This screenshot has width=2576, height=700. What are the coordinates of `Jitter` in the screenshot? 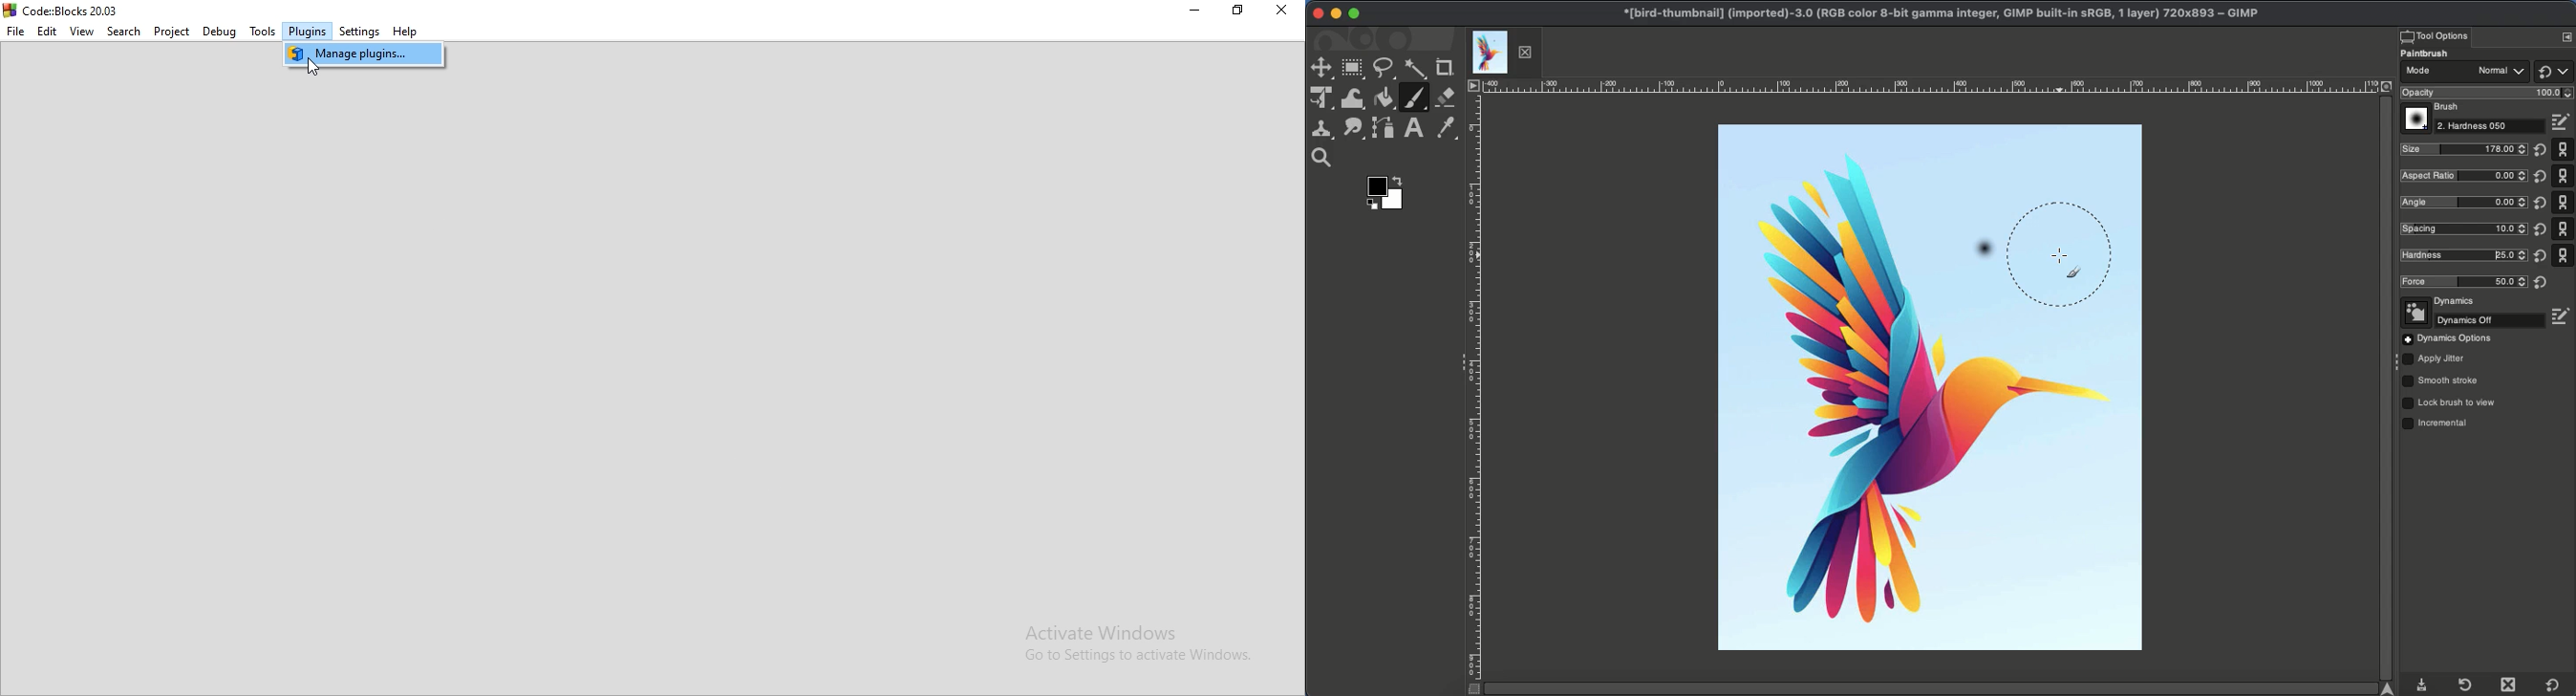 It's located at (2434, 360).